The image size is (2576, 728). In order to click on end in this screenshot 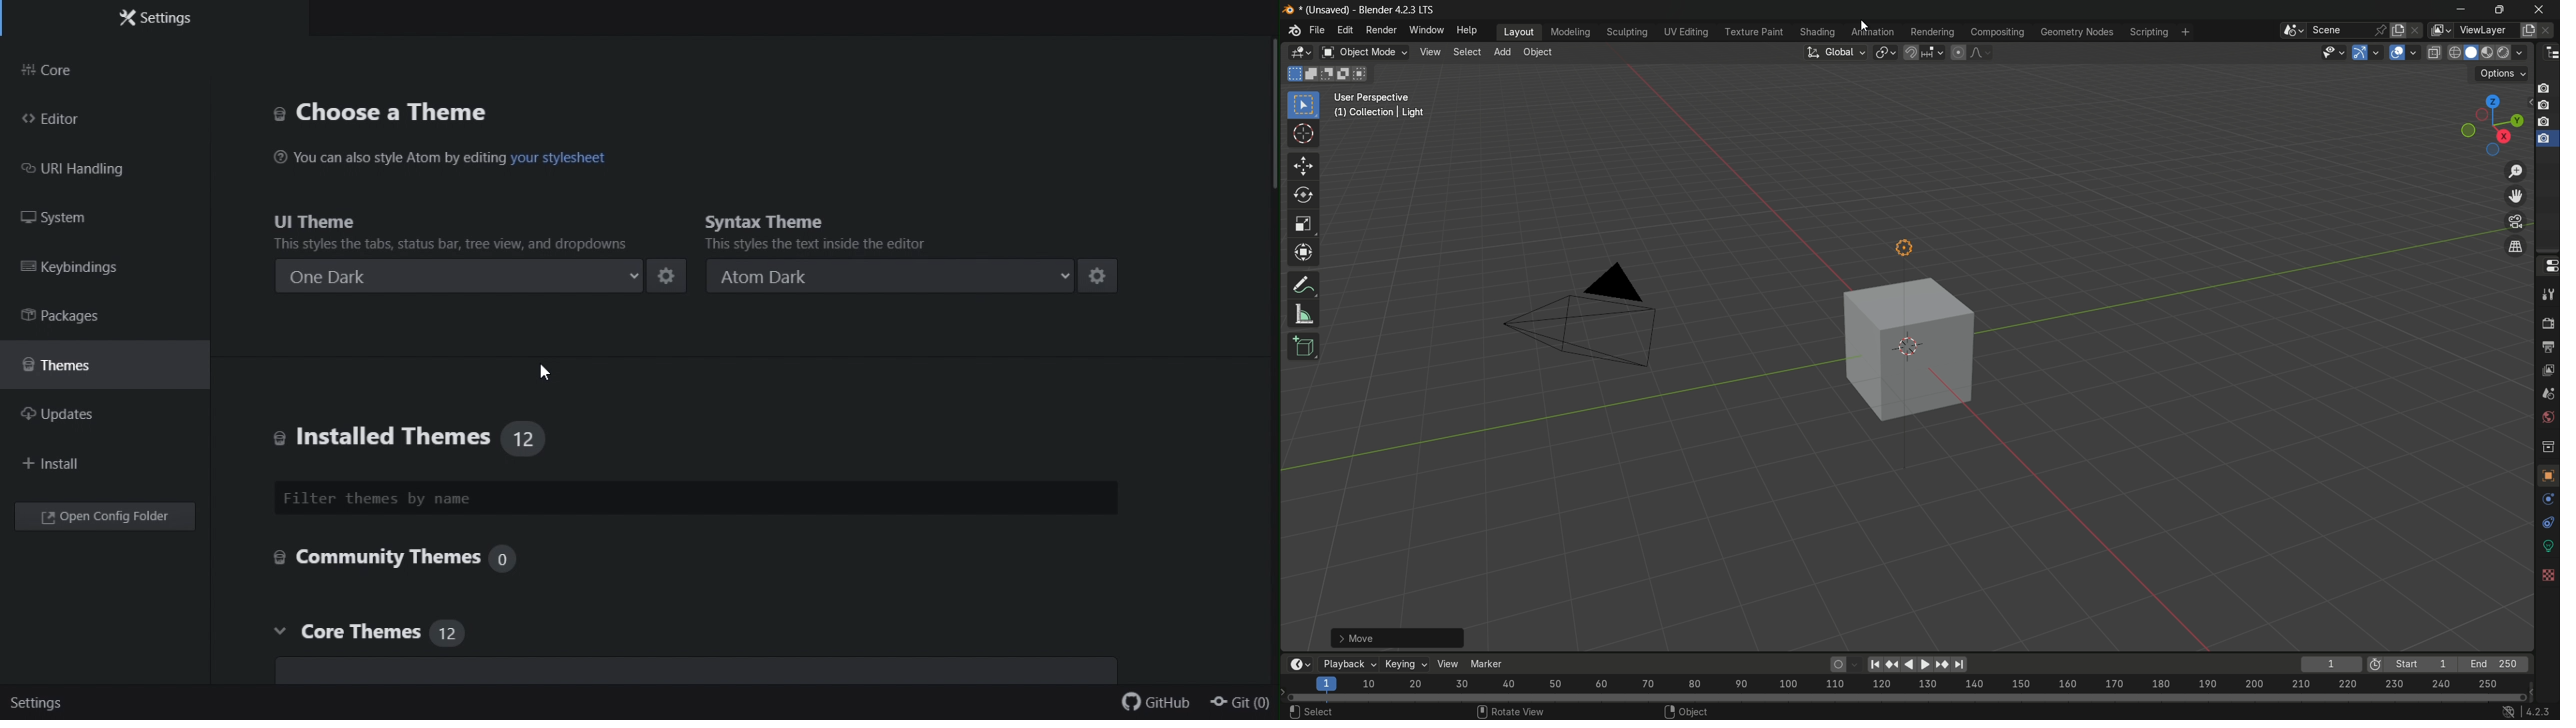, I will do `click(2495, 664)`.